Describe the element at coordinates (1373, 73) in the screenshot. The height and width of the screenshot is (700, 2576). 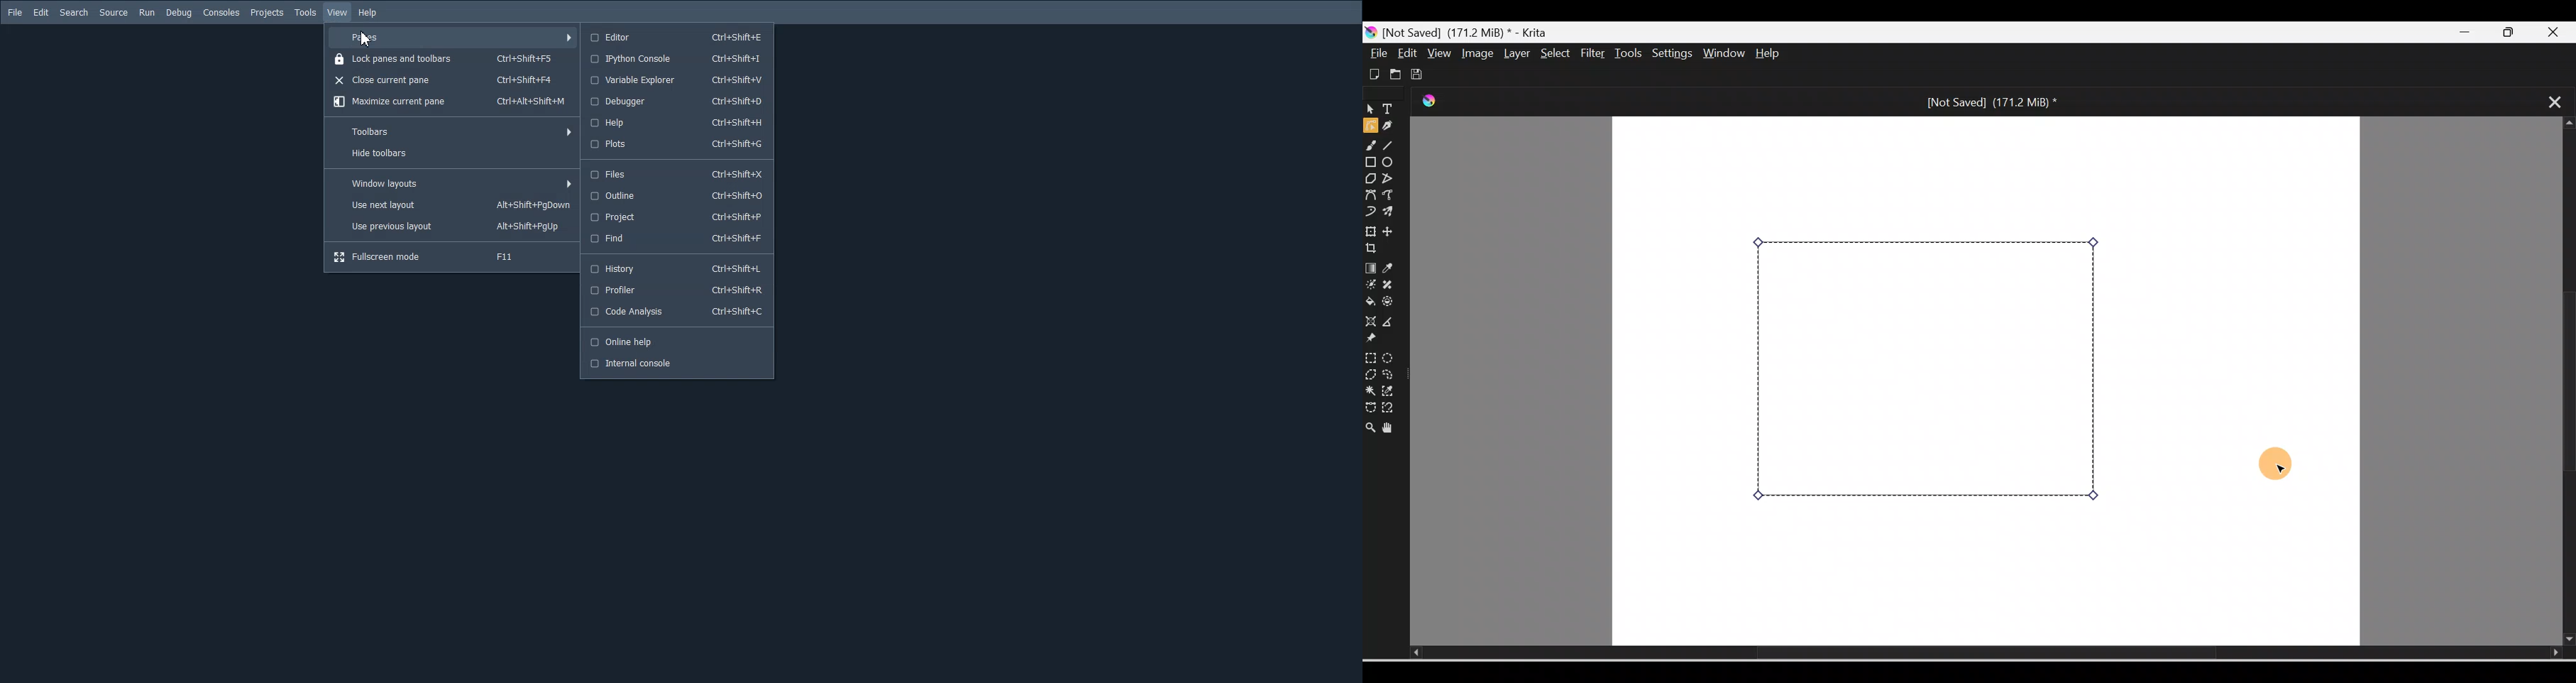
I see `Create new document` at that location.